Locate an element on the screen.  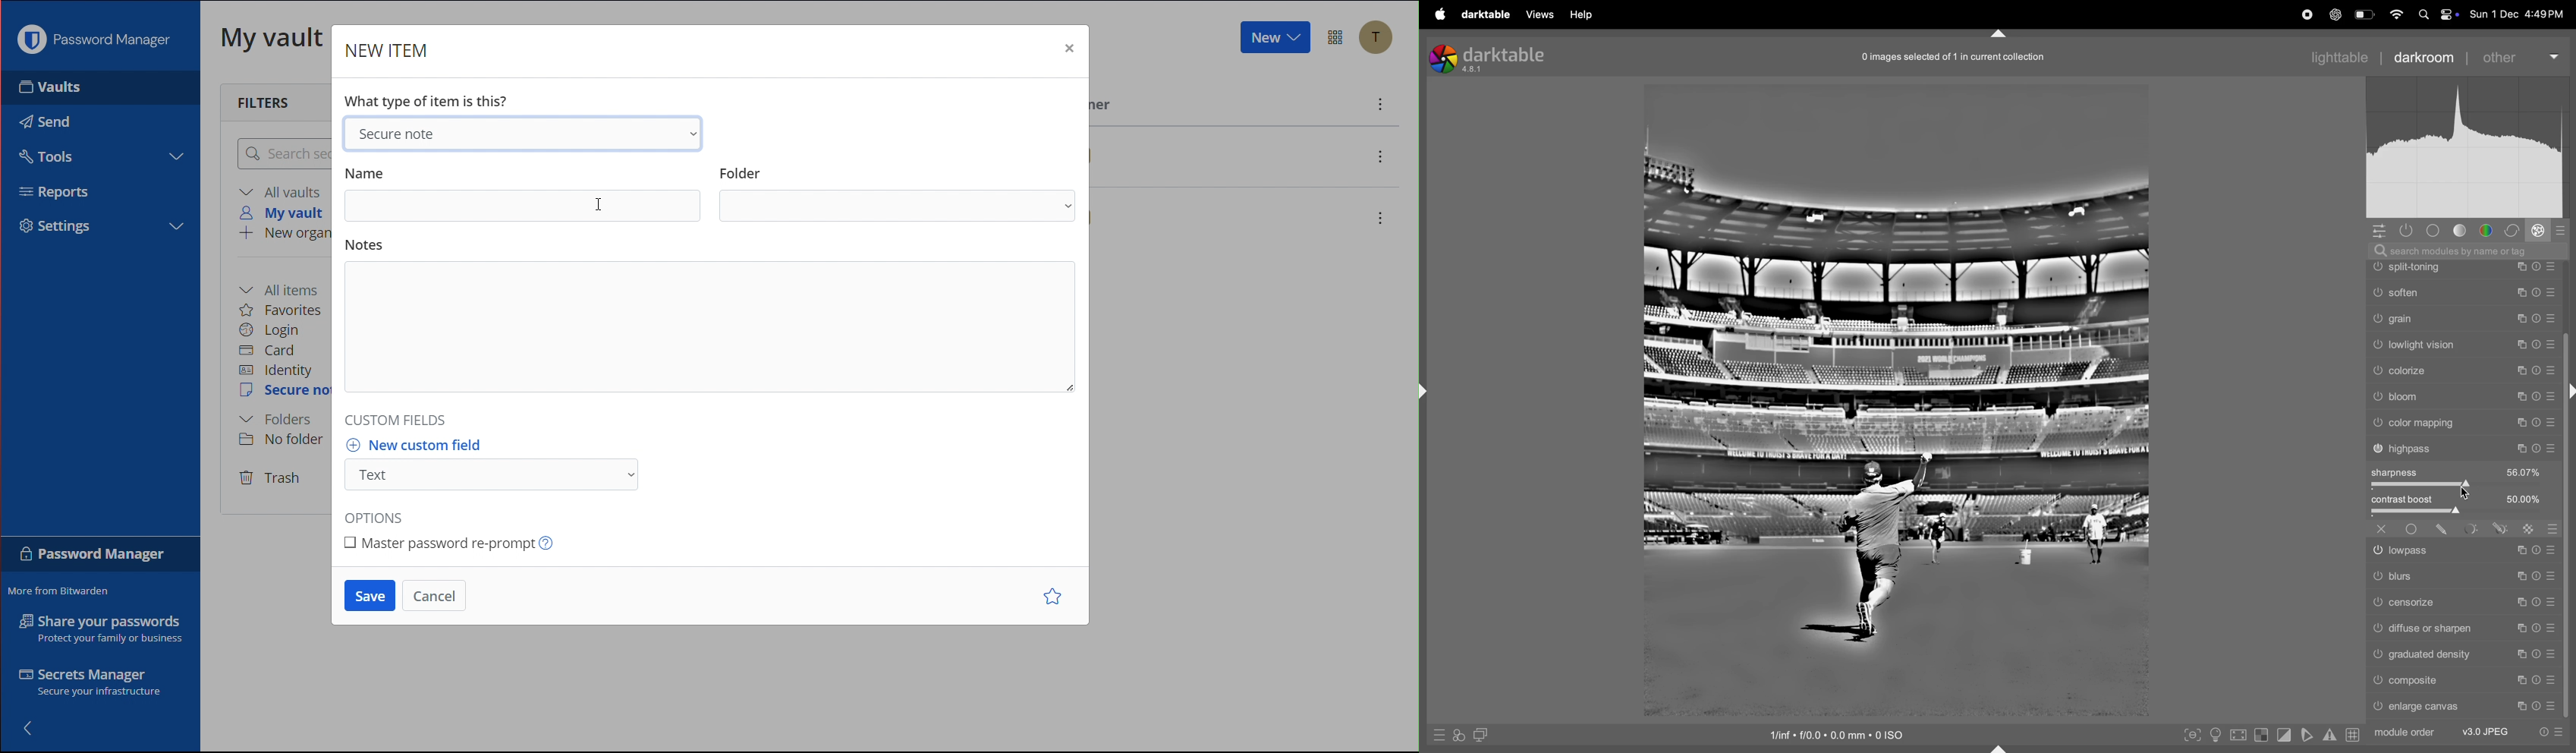
farming is located at coordinates (2464, 292).